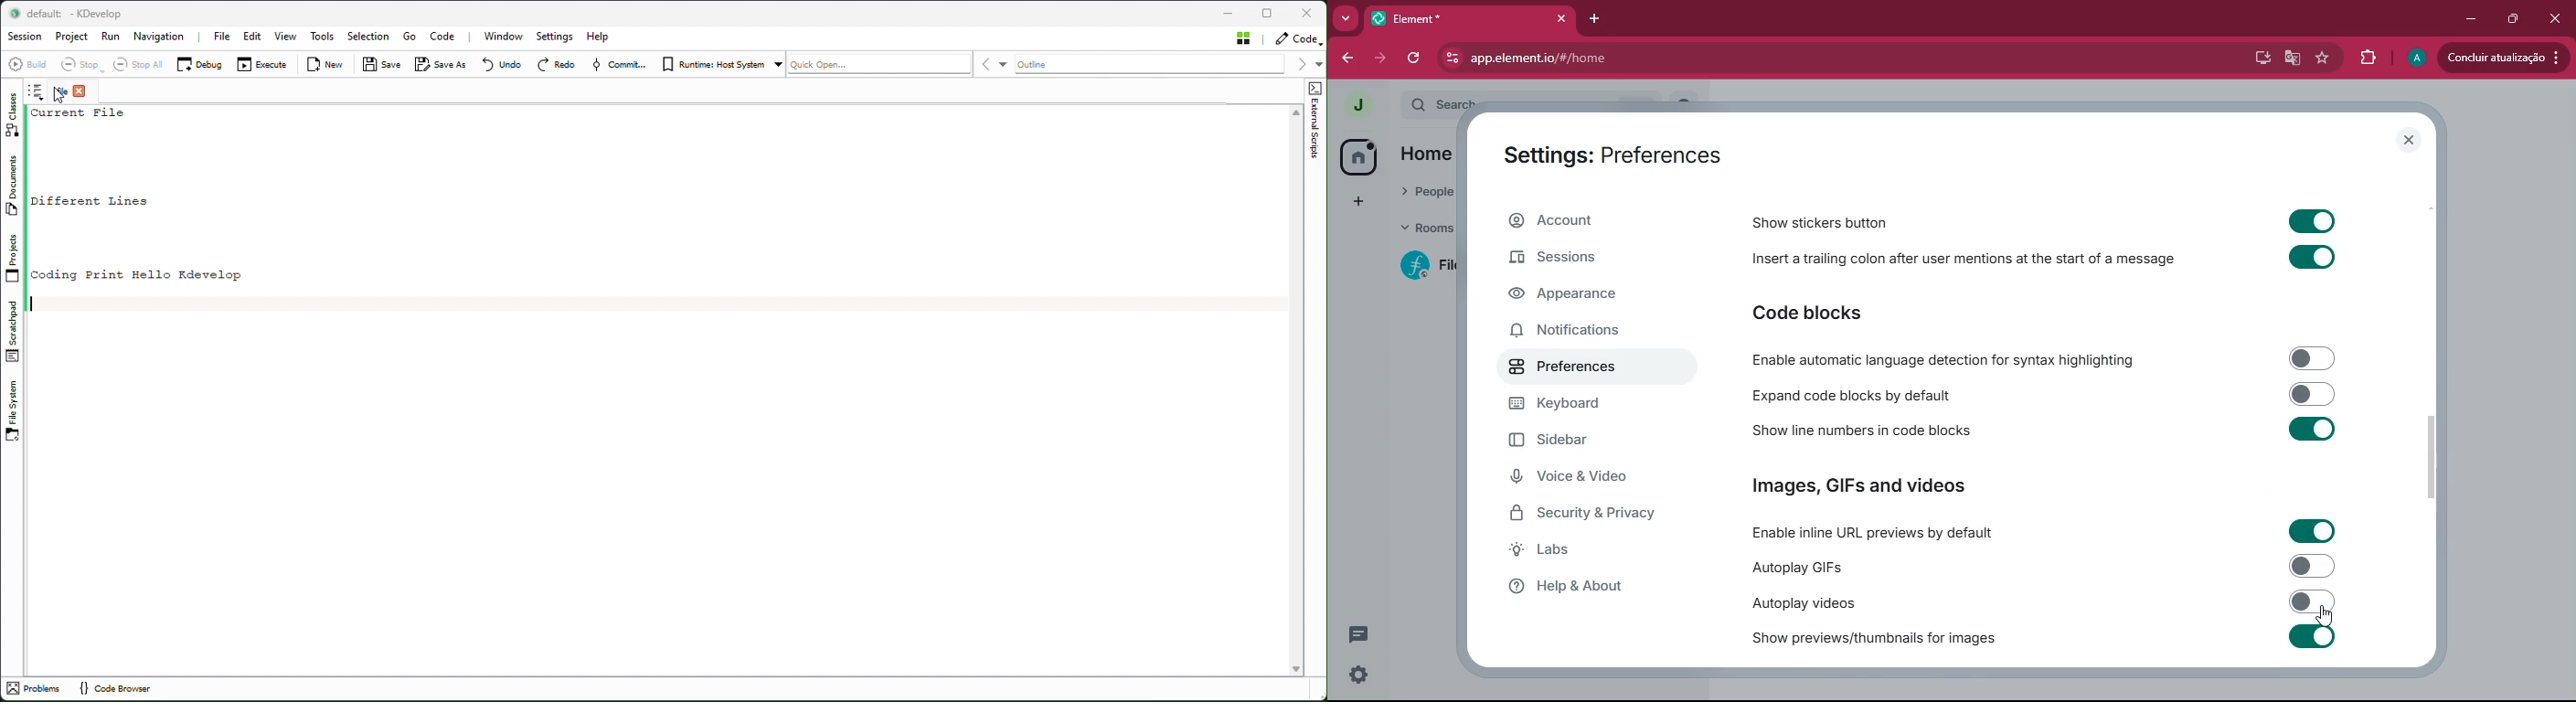 This screenshot has height=728, width=2576. Describe the element at coordinates (1822, 222) in the screenshot. I see `show stickers button` at that location.